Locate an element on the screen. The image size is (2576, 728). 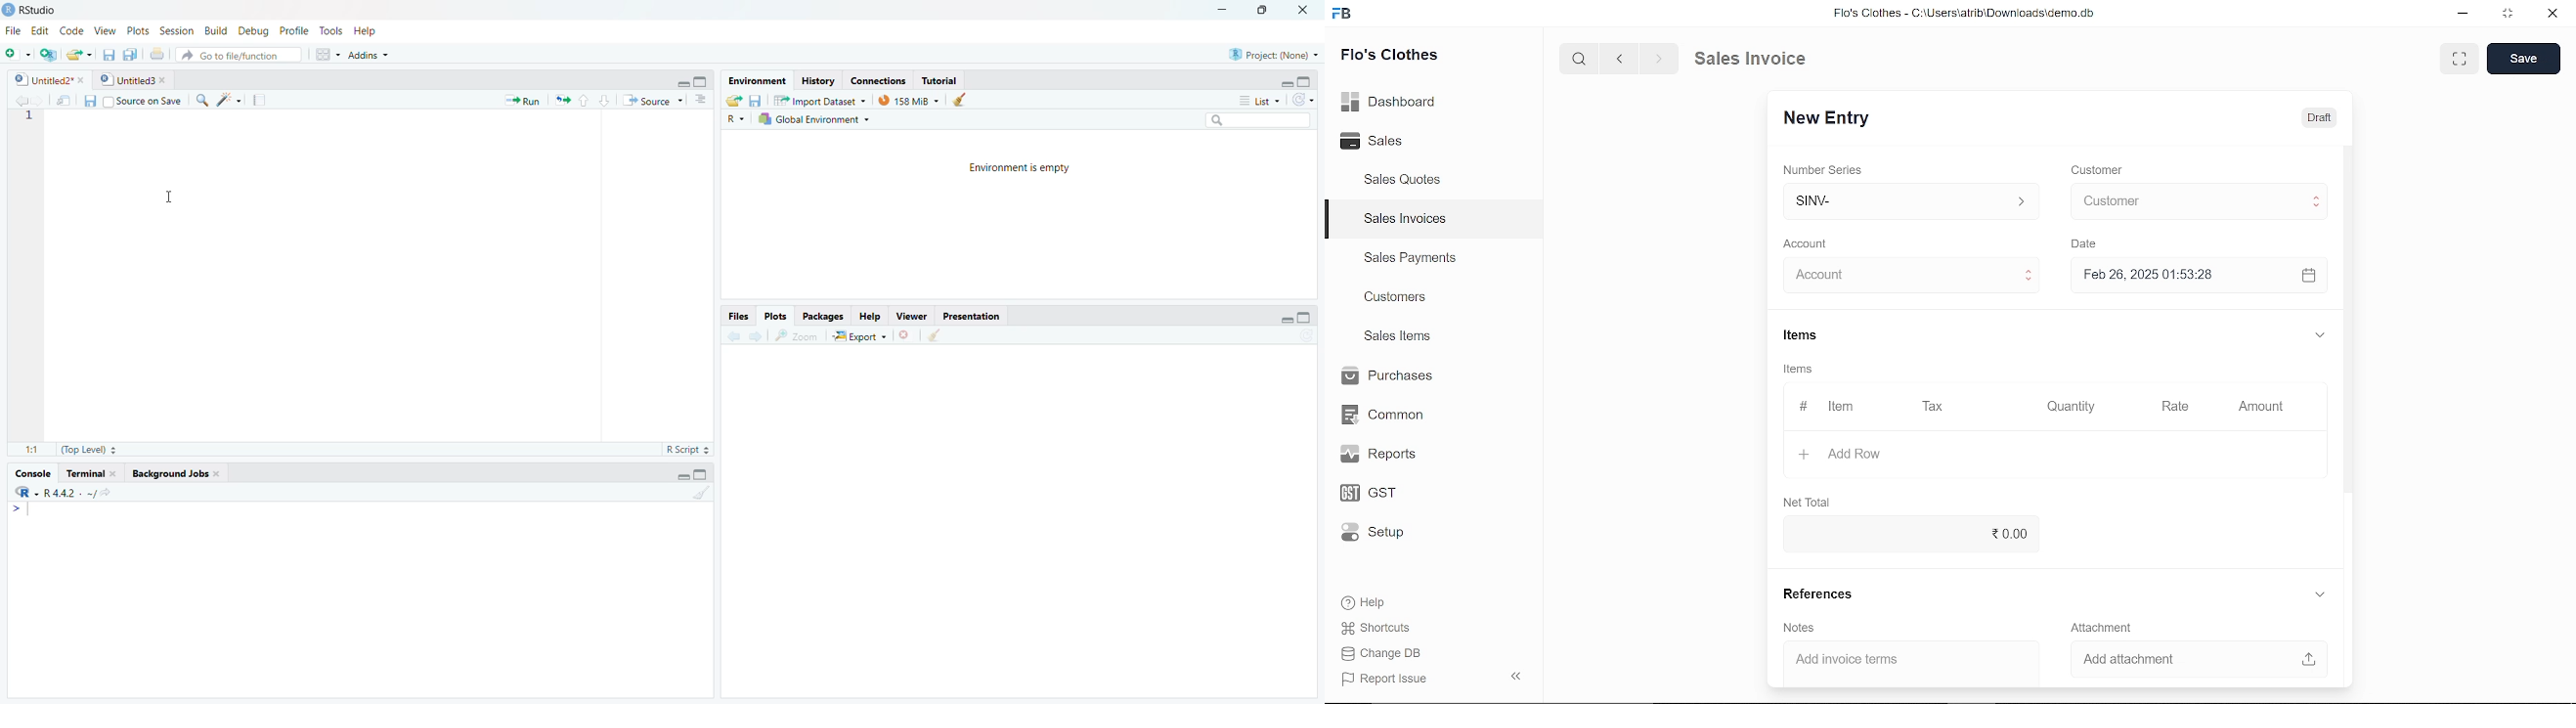
Rate is located at coordinates (2168, 407).